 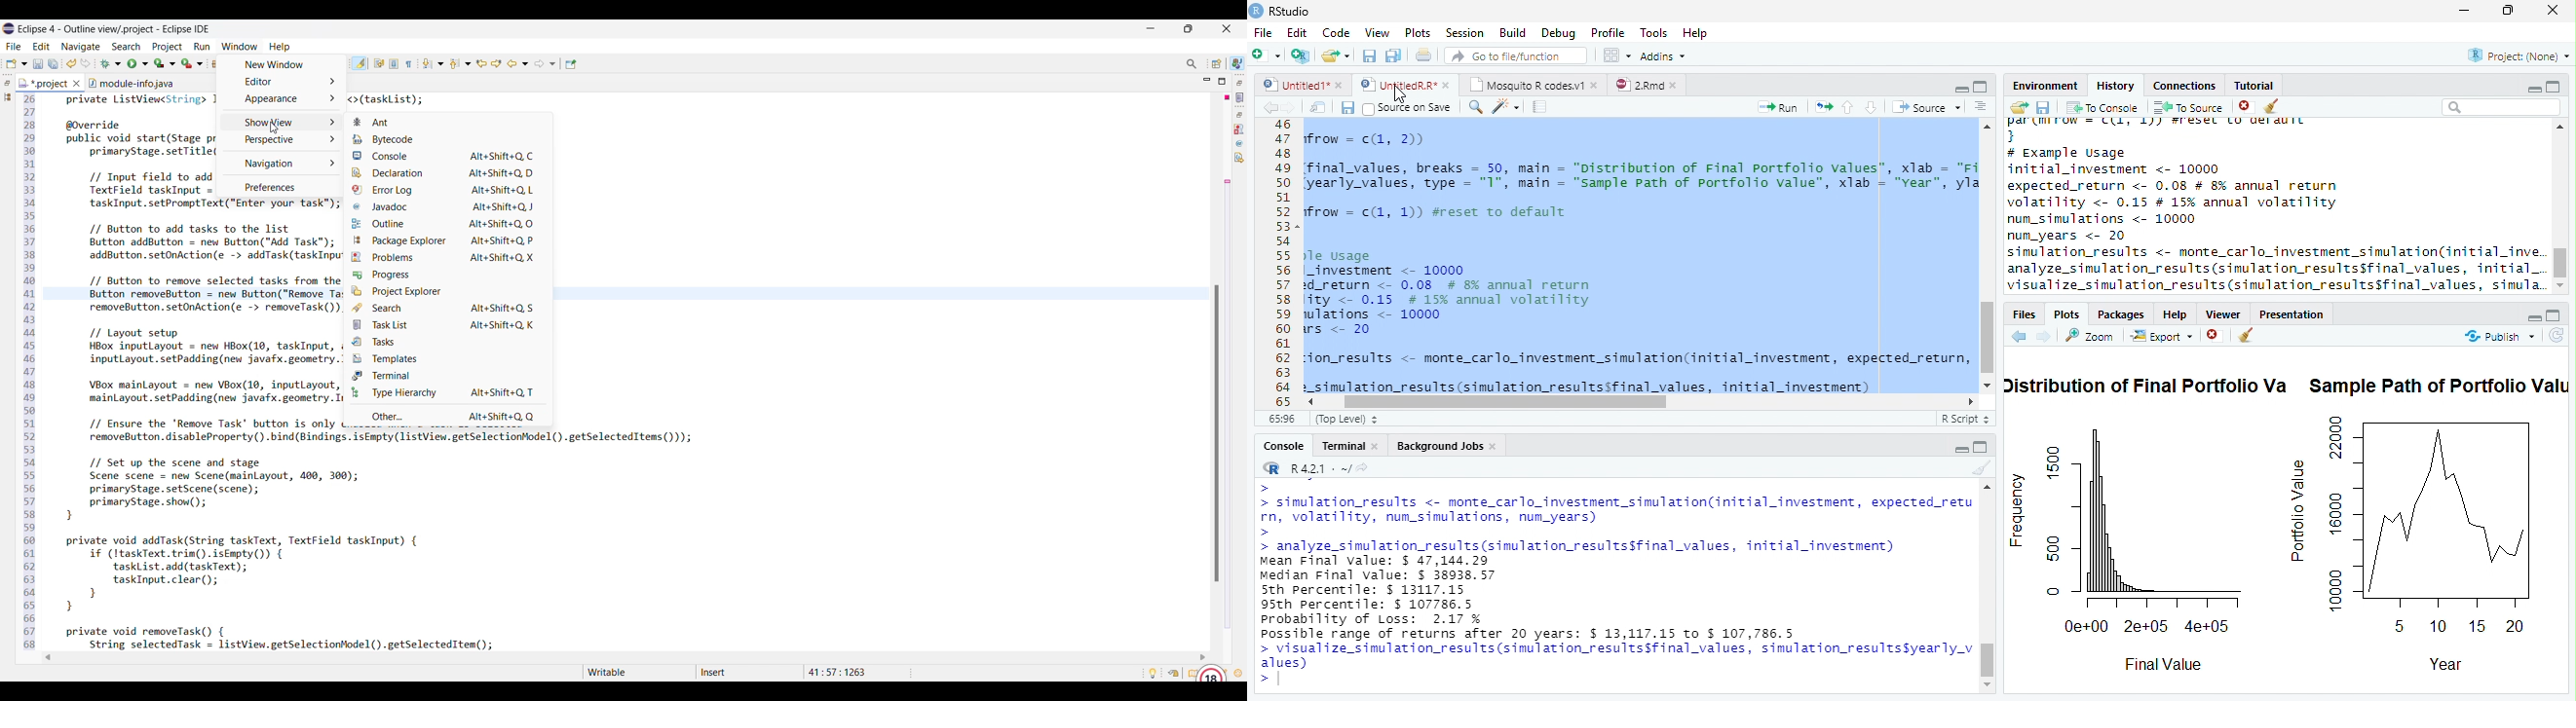 What do you see at coordinates (1262, 32) in the screenshot?
I see `File` at bounding box center [1262, 32].